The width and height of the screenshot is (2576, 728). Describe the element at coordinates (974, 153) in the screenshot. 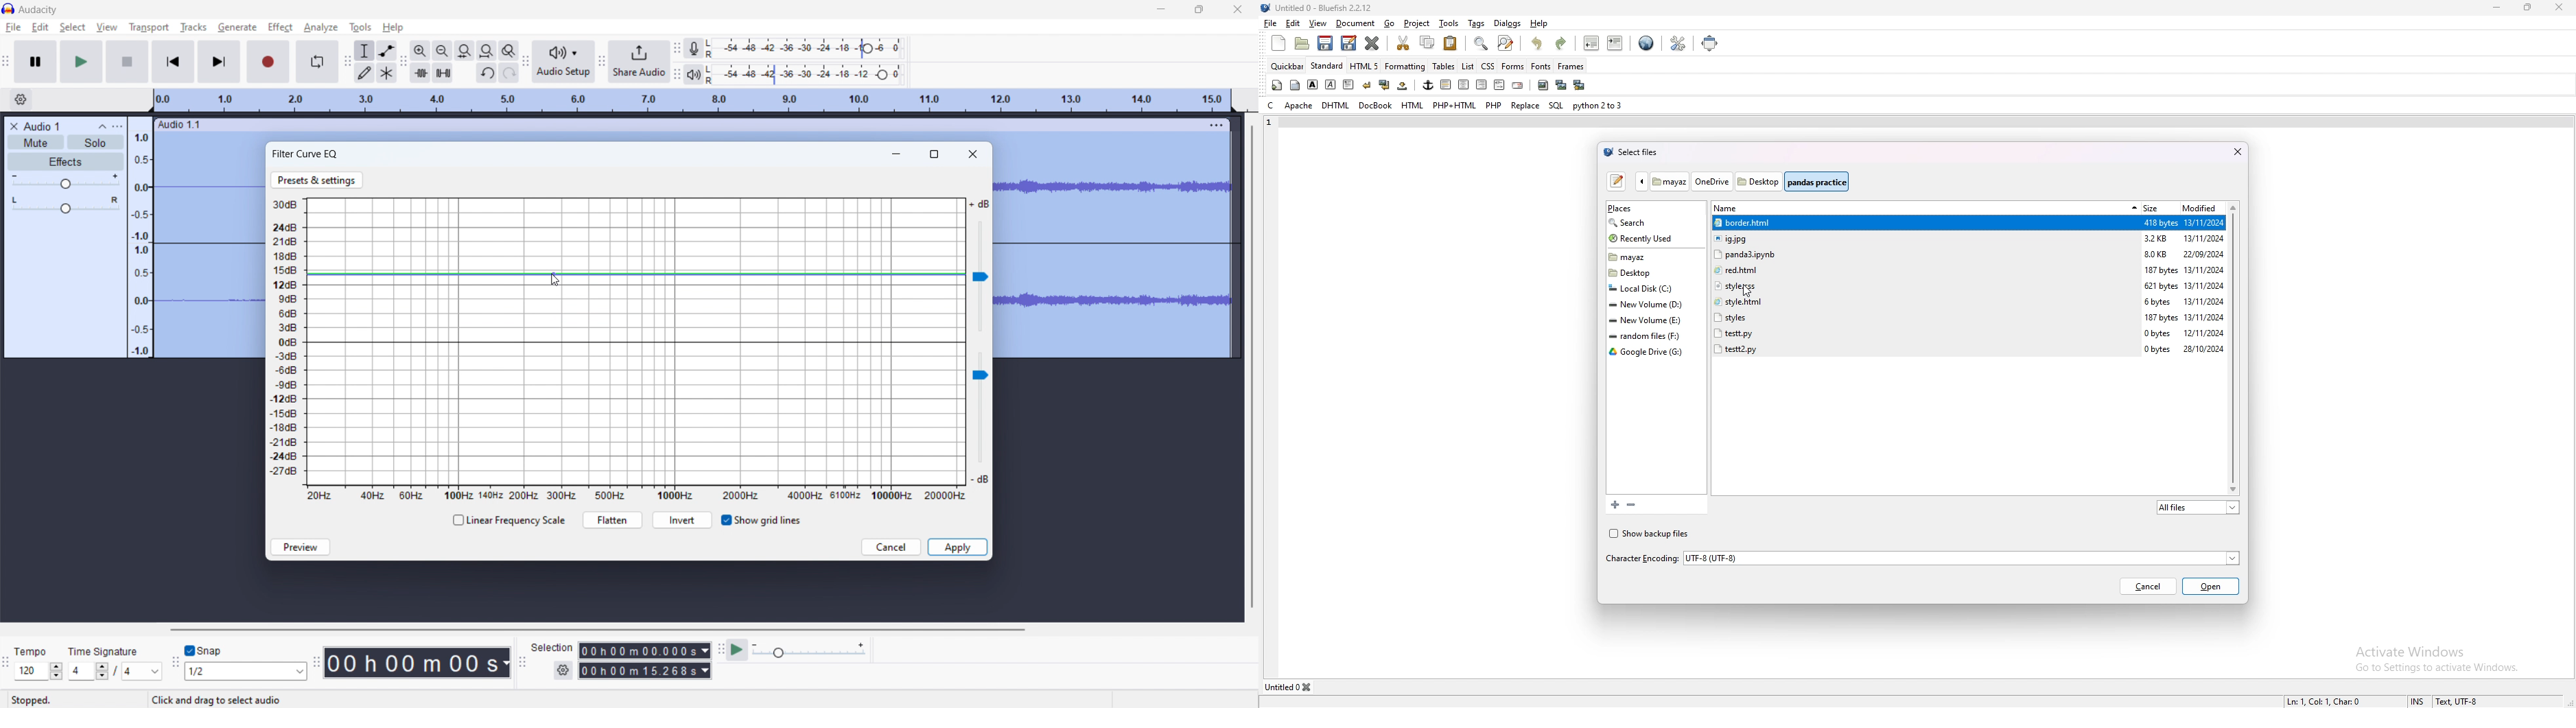

I see `close` at that location.